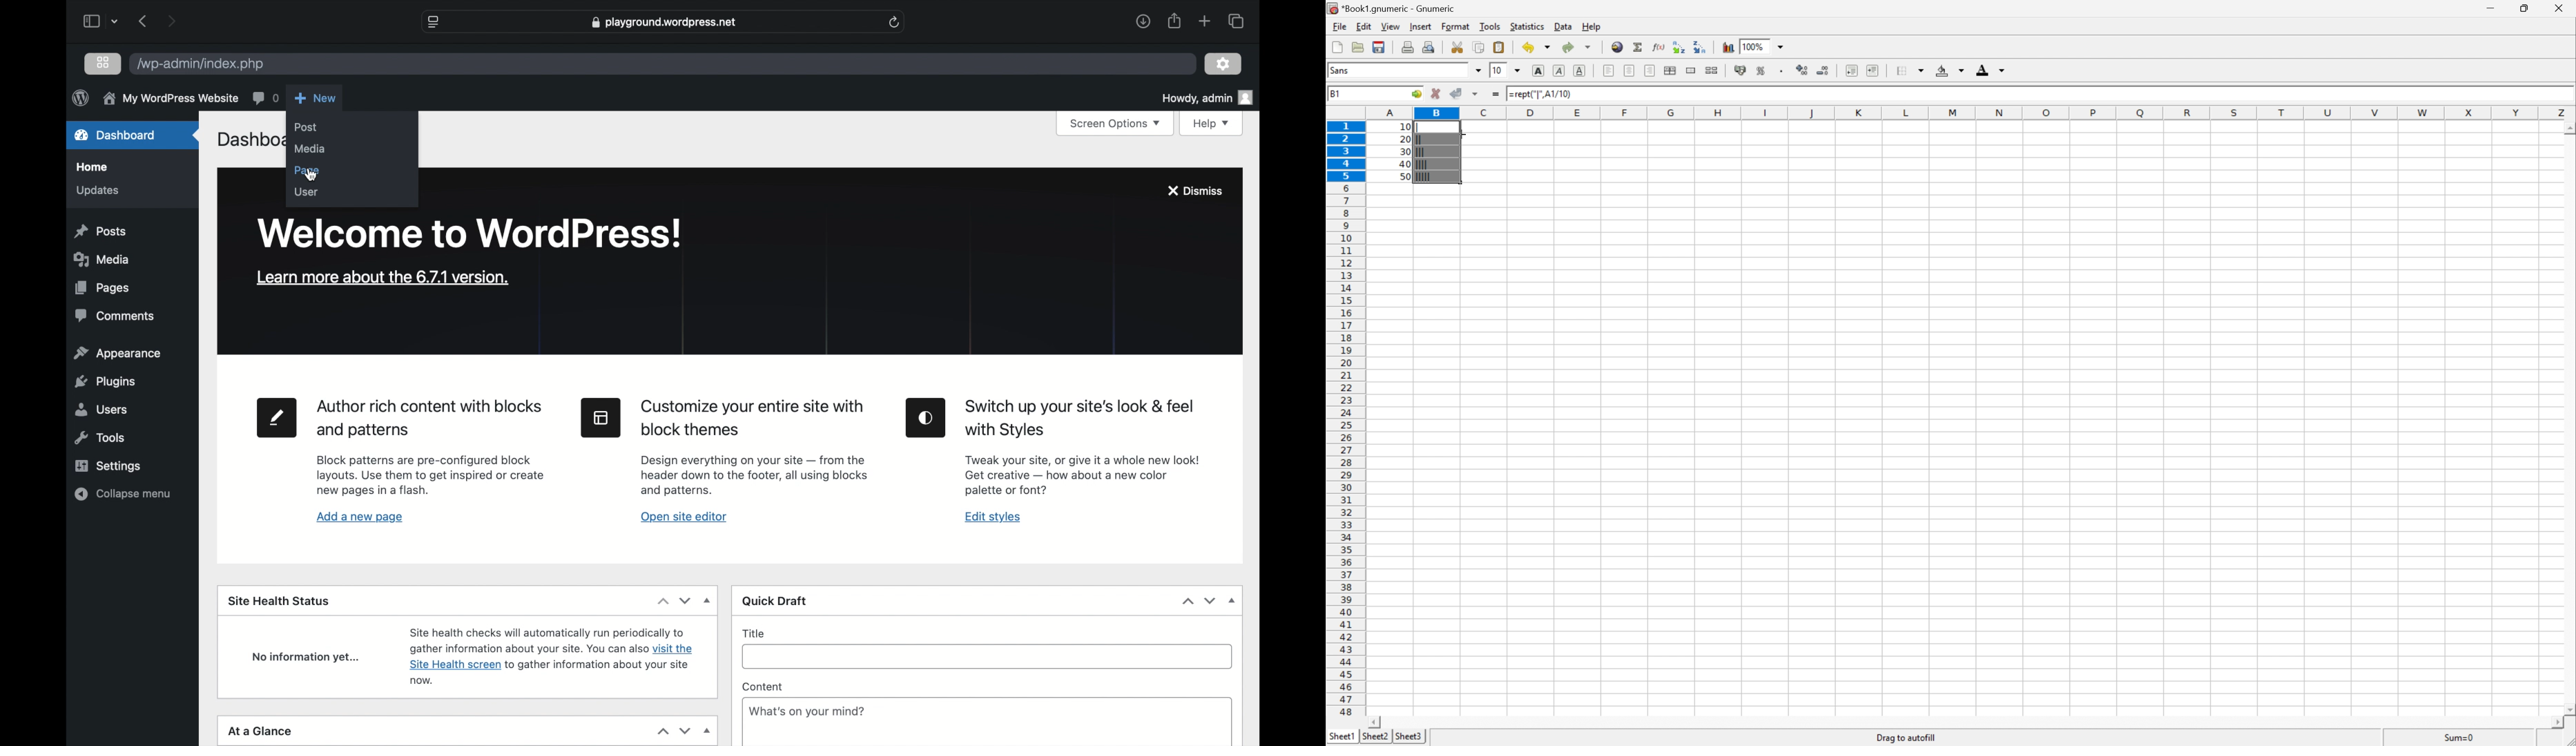 This screenshot has height=756, width=2576. I want to click on Bold, so click(1538, 70).